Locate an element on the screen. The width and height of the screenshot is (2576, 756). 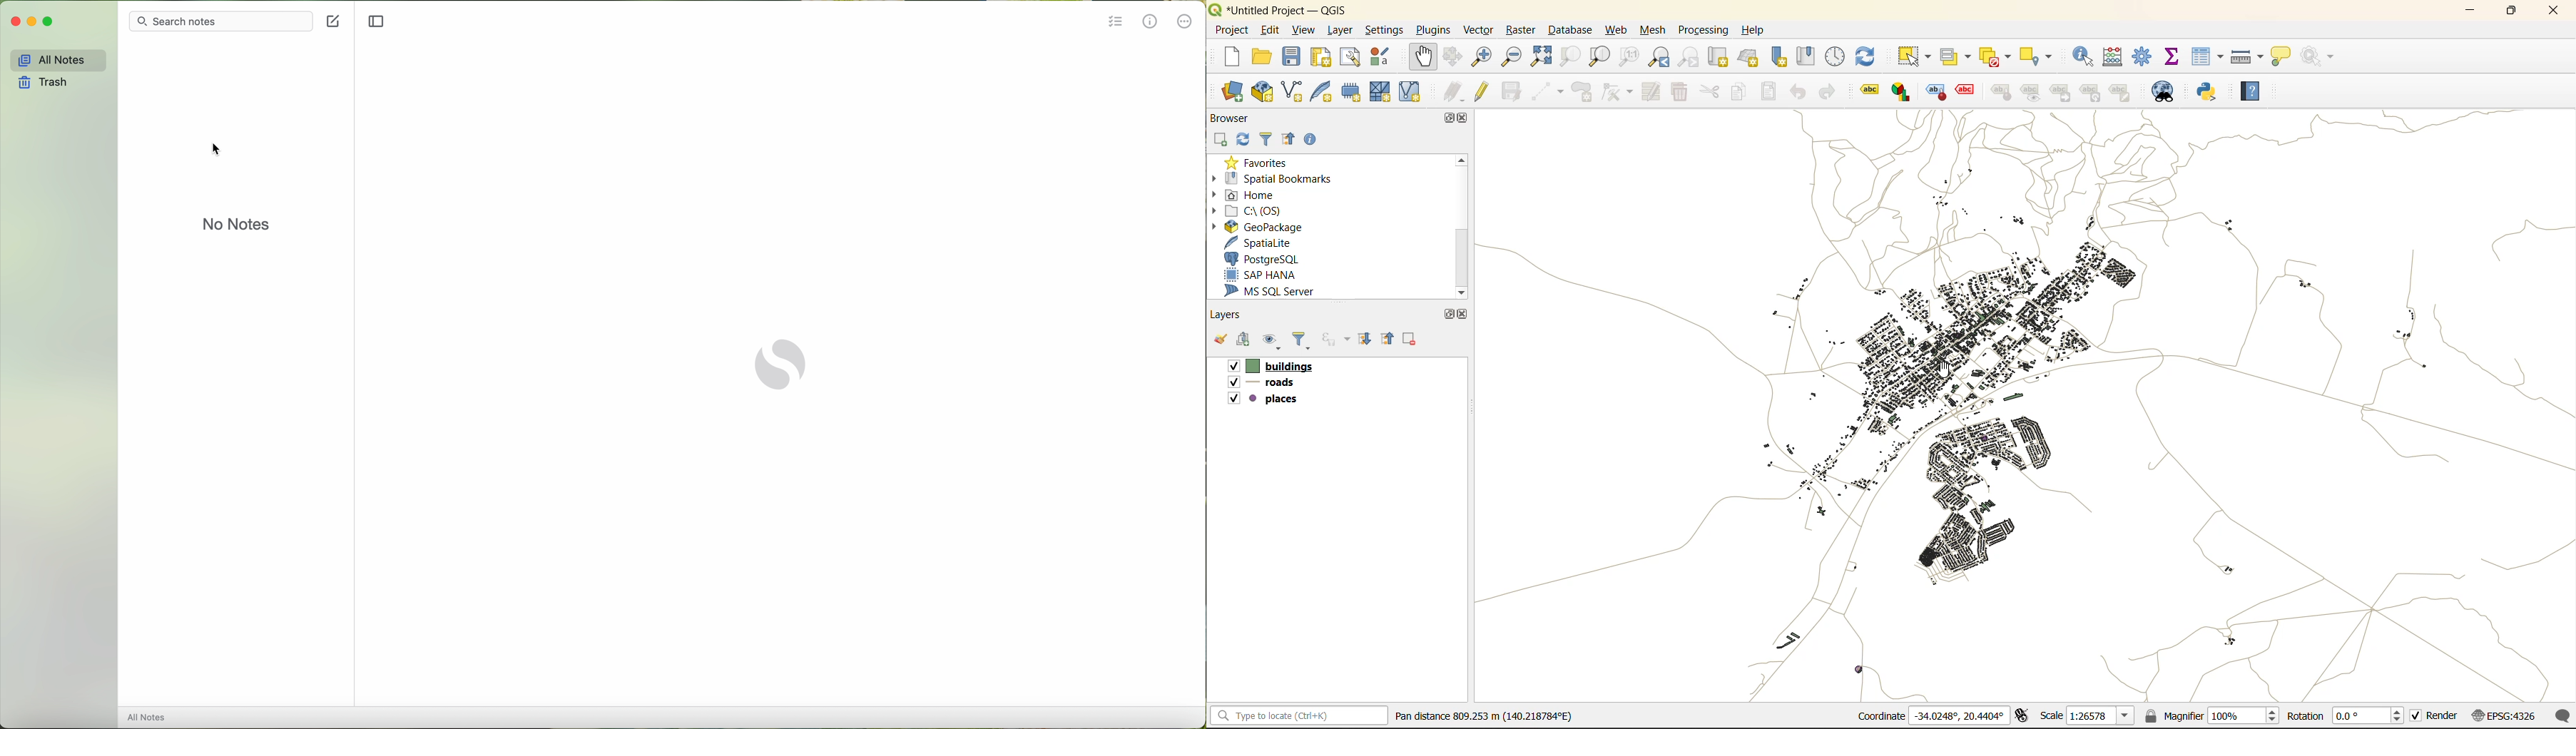
toolbox is located at coordinates (2144, 56).